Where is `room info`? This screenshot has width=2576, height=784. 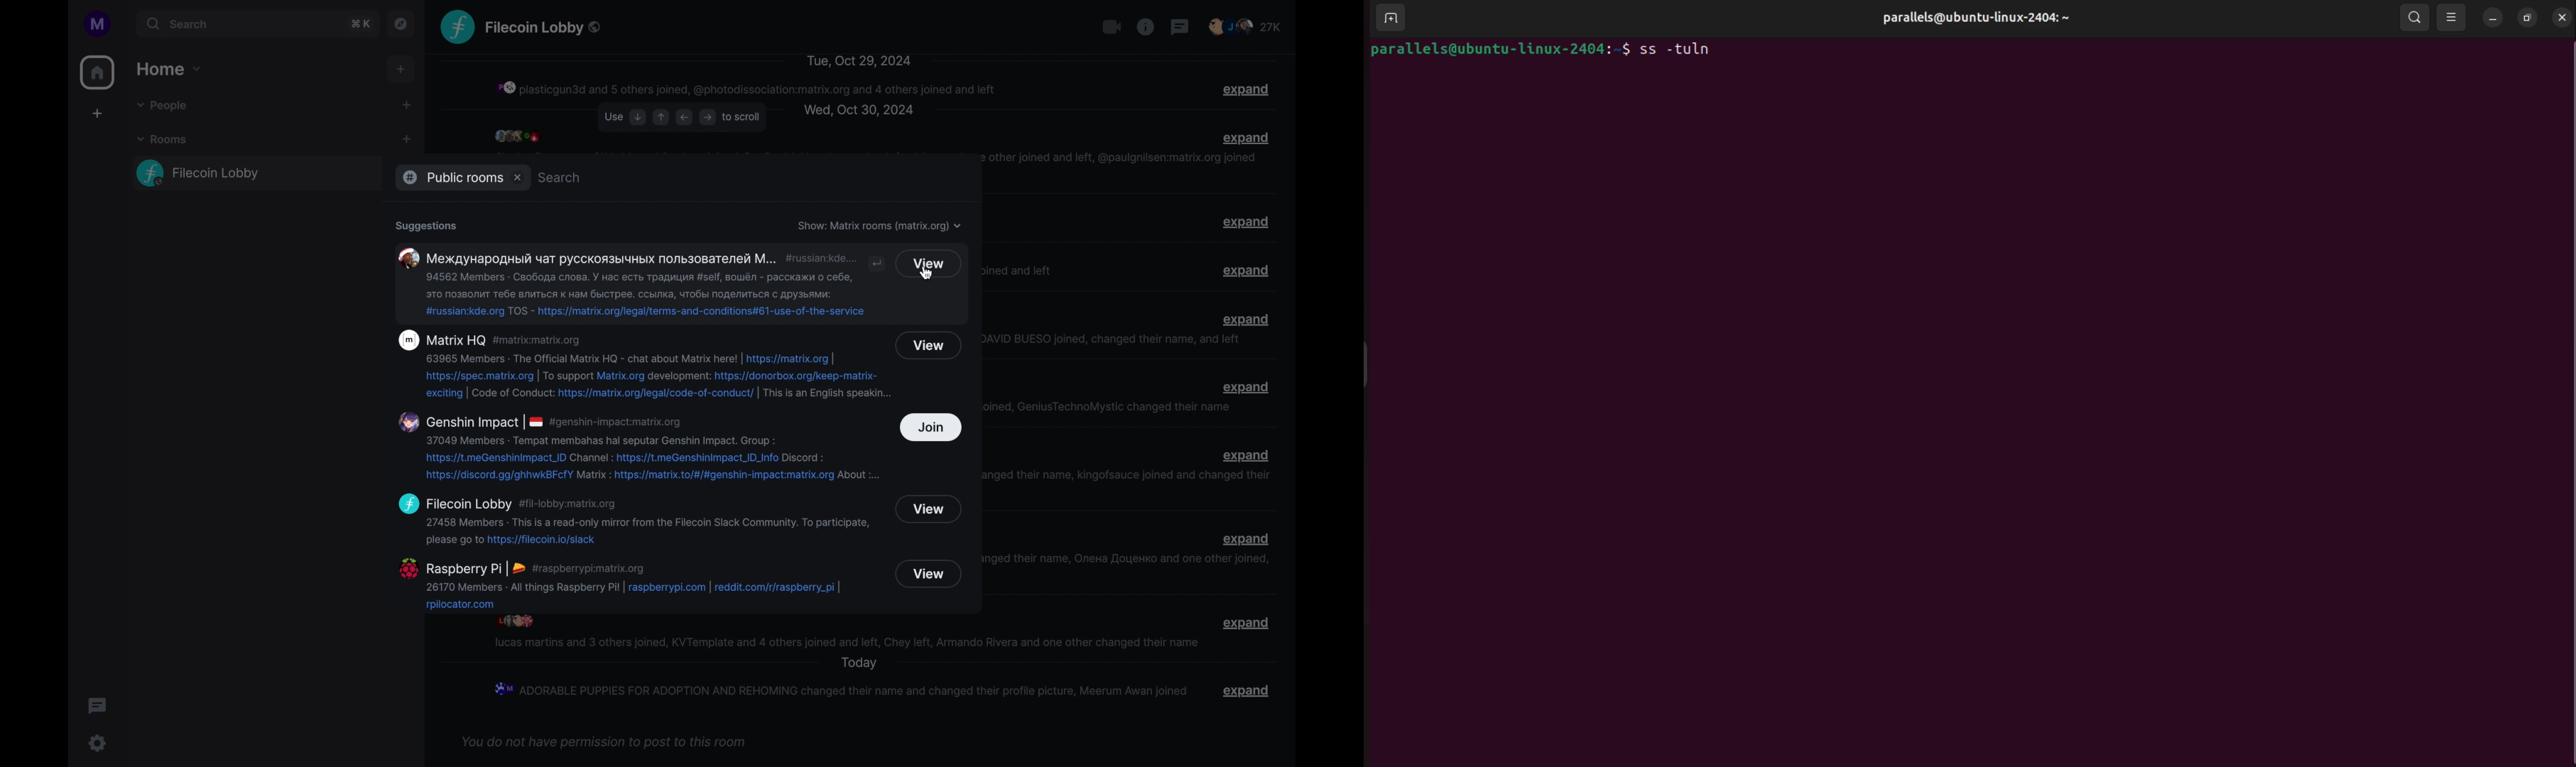 room info is located at coordinates (1146, 26).